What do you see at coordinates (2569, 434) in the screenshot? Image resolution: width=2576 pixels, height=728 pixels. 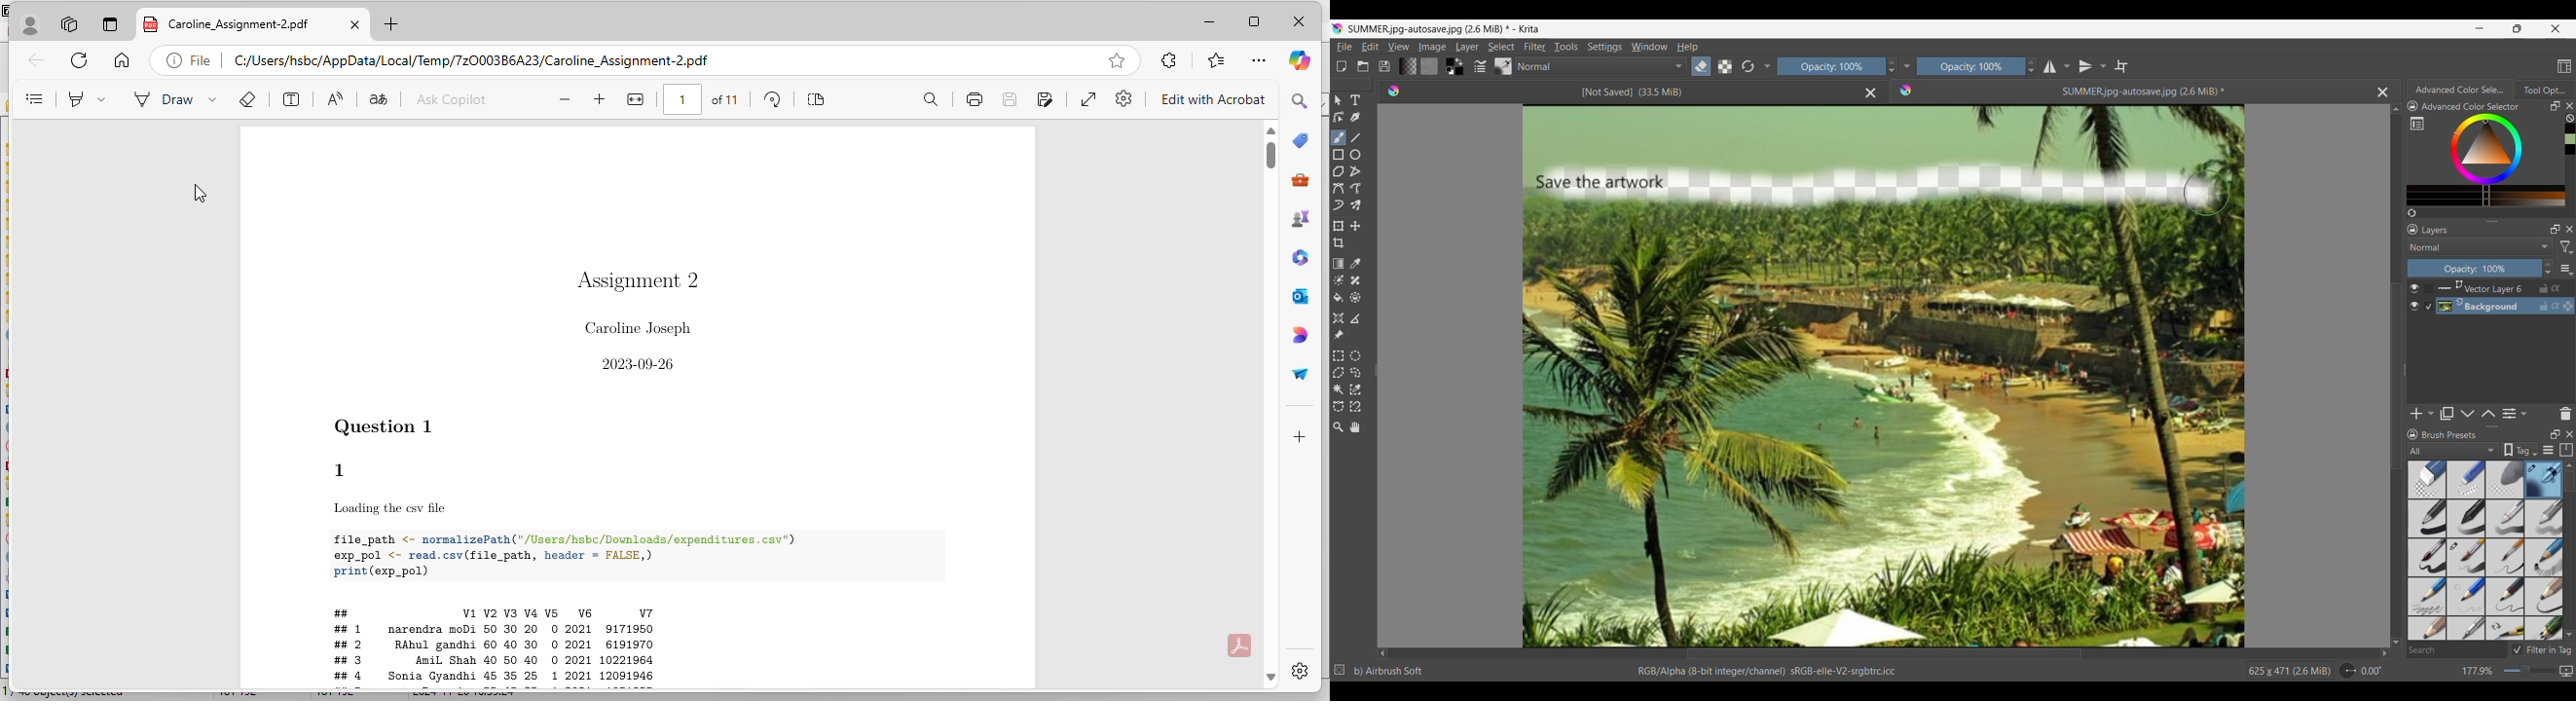 I see `Close panel` at bounding box center [2569, 434].